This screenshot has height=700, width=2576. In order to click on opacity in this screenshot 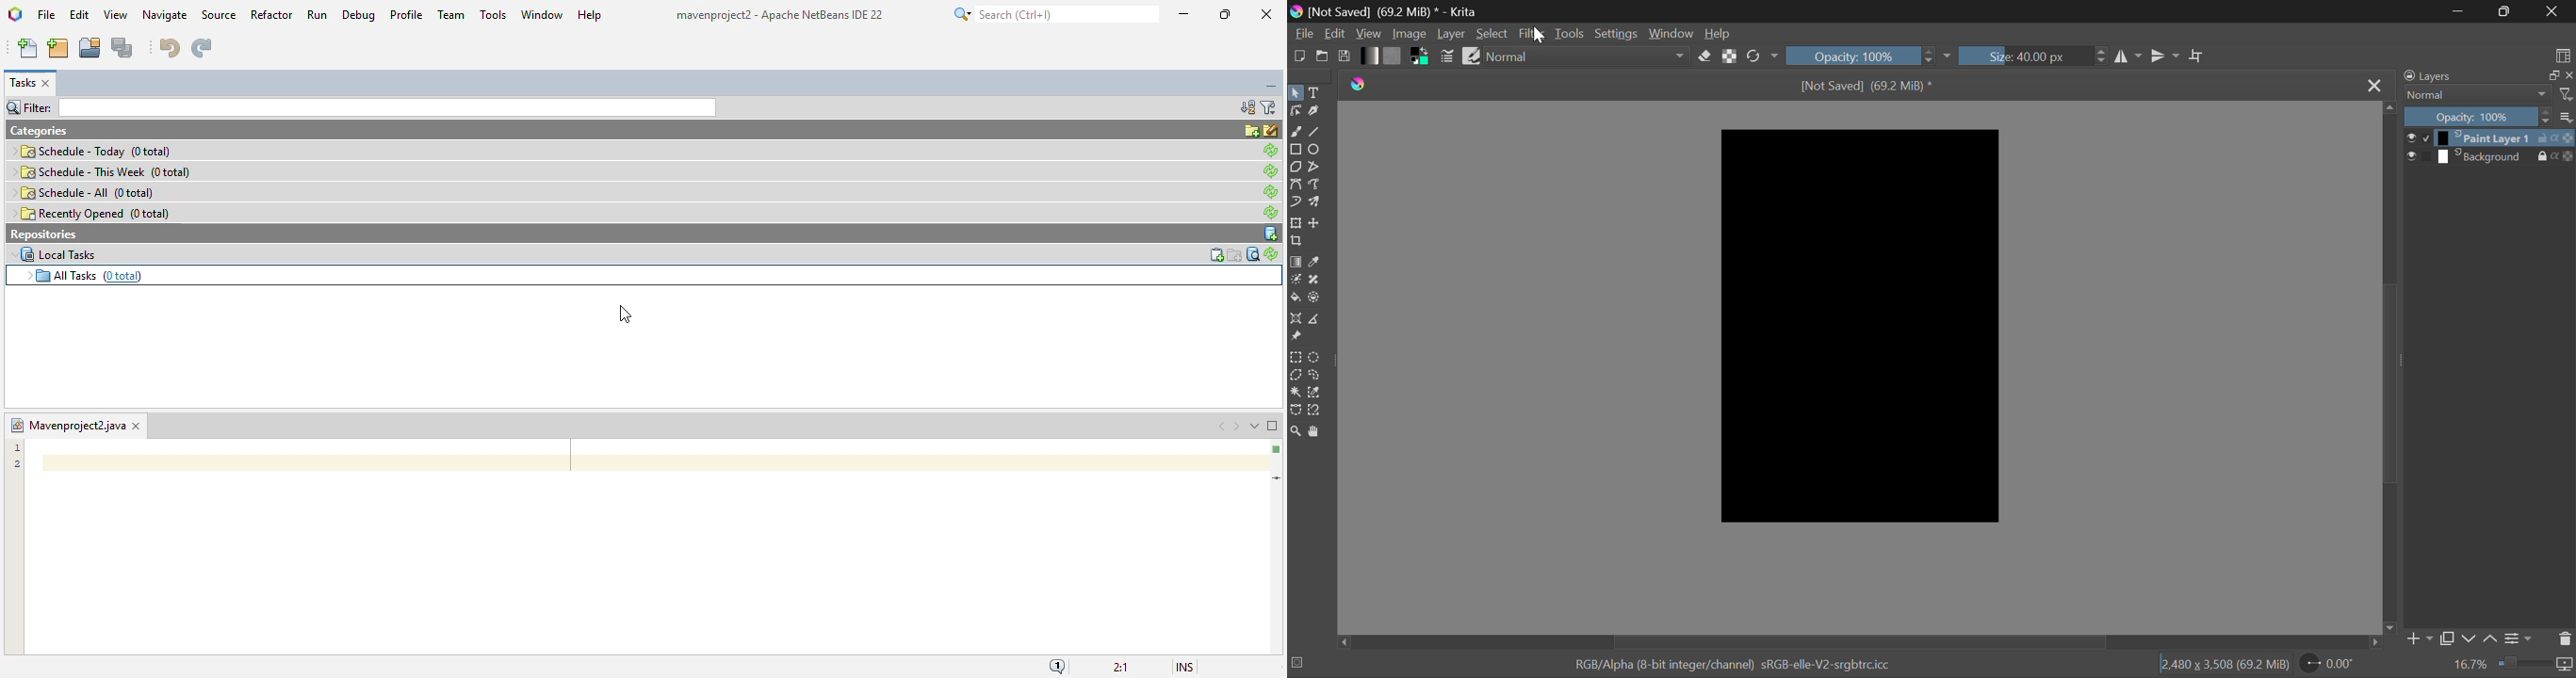, I will do `click(2569, 138)`.